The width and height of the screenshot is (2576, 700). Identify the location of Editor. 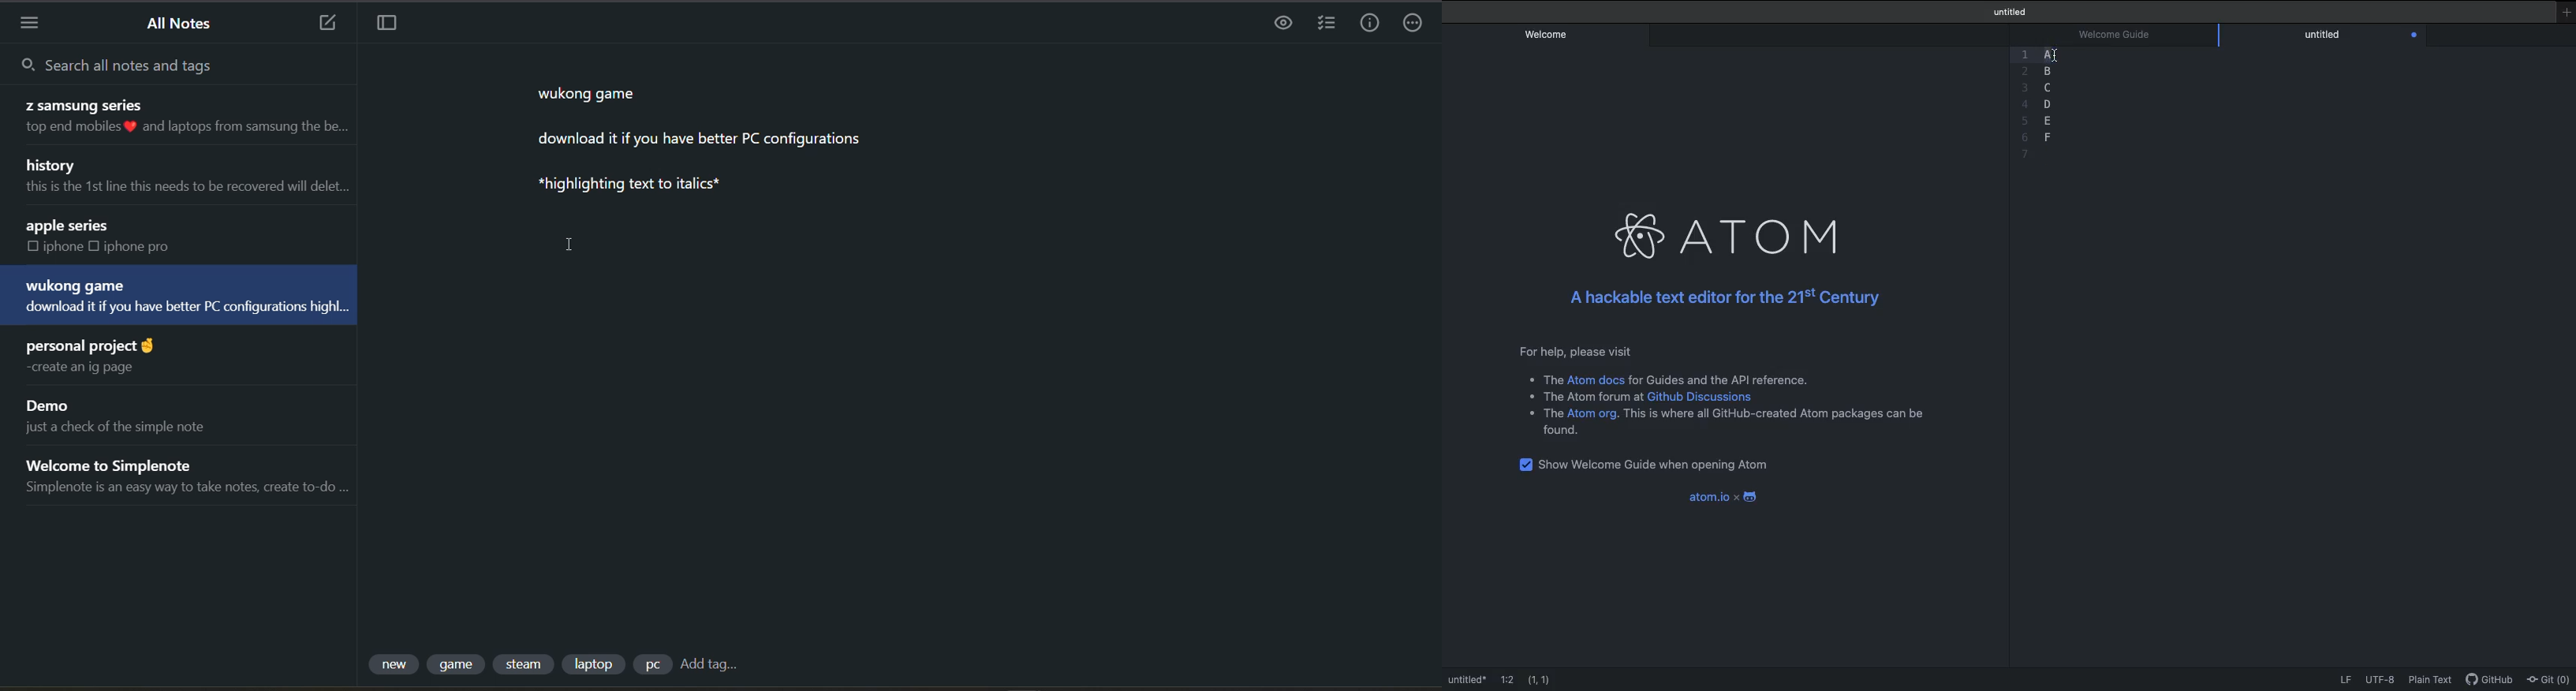
(2324, 34).